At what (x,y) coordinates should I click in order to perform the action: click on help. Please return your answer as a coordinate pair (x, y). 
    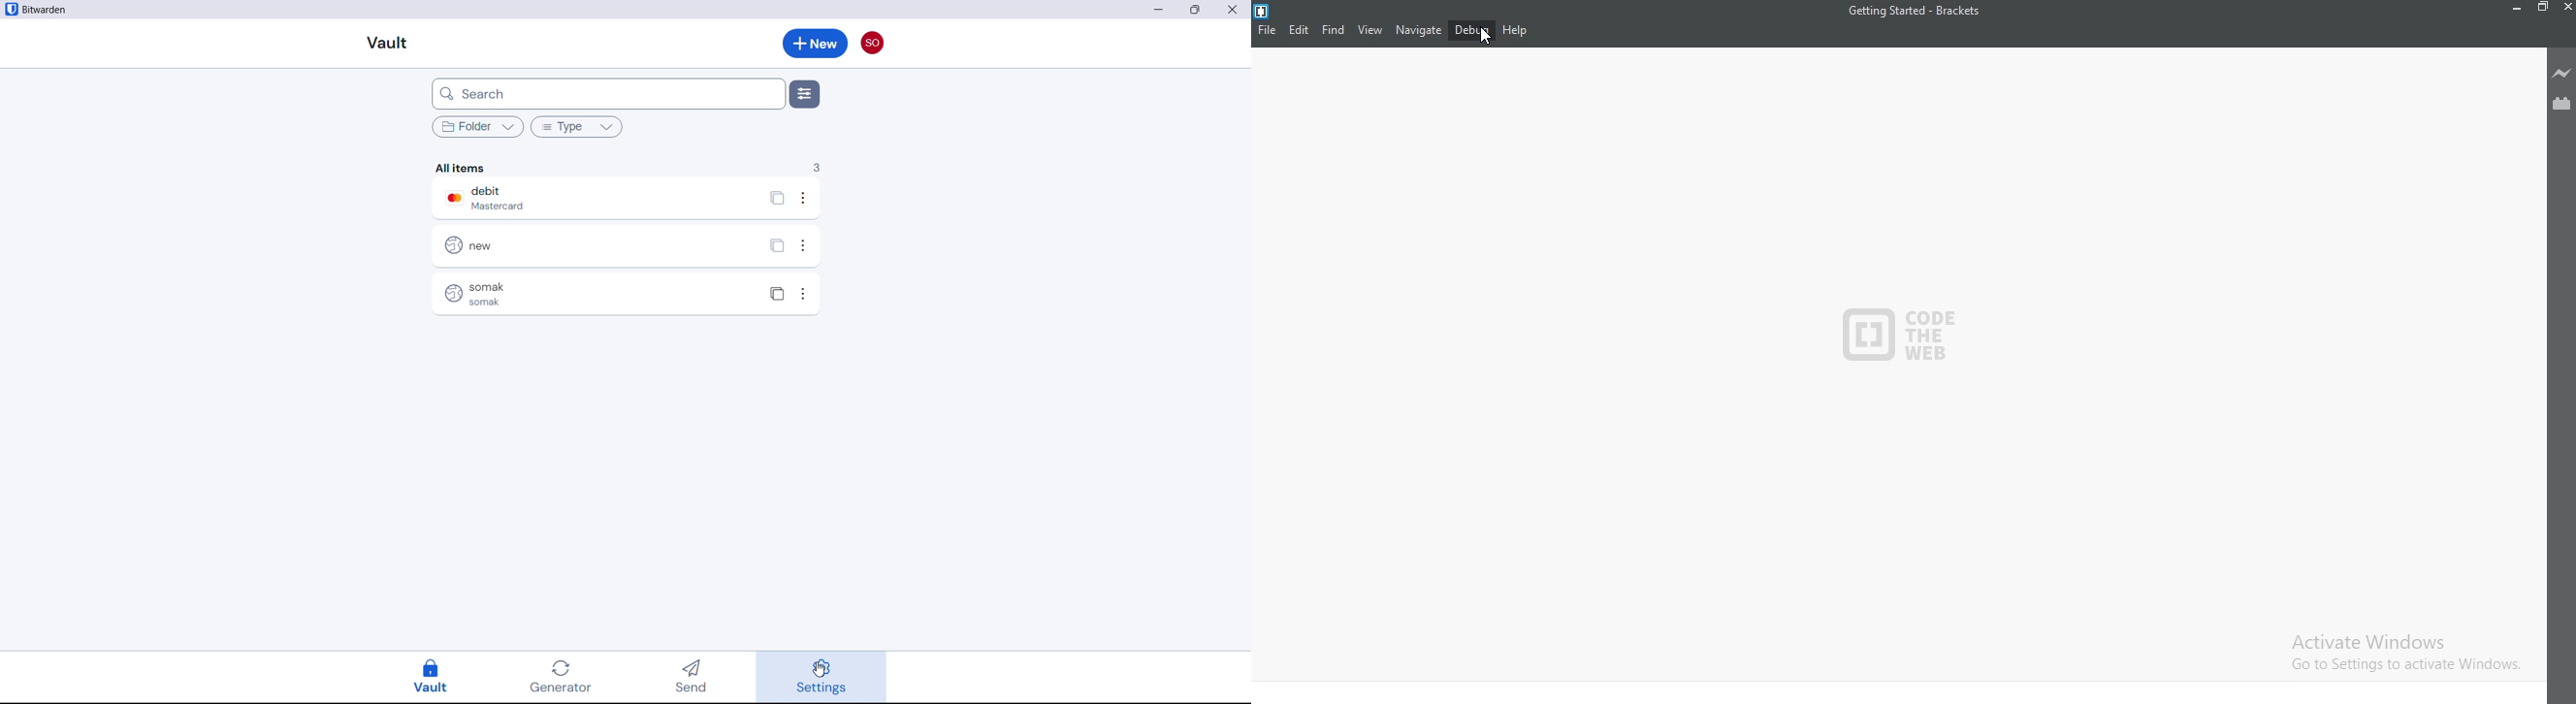
    Looking at the image, I should click on (1515, 31).